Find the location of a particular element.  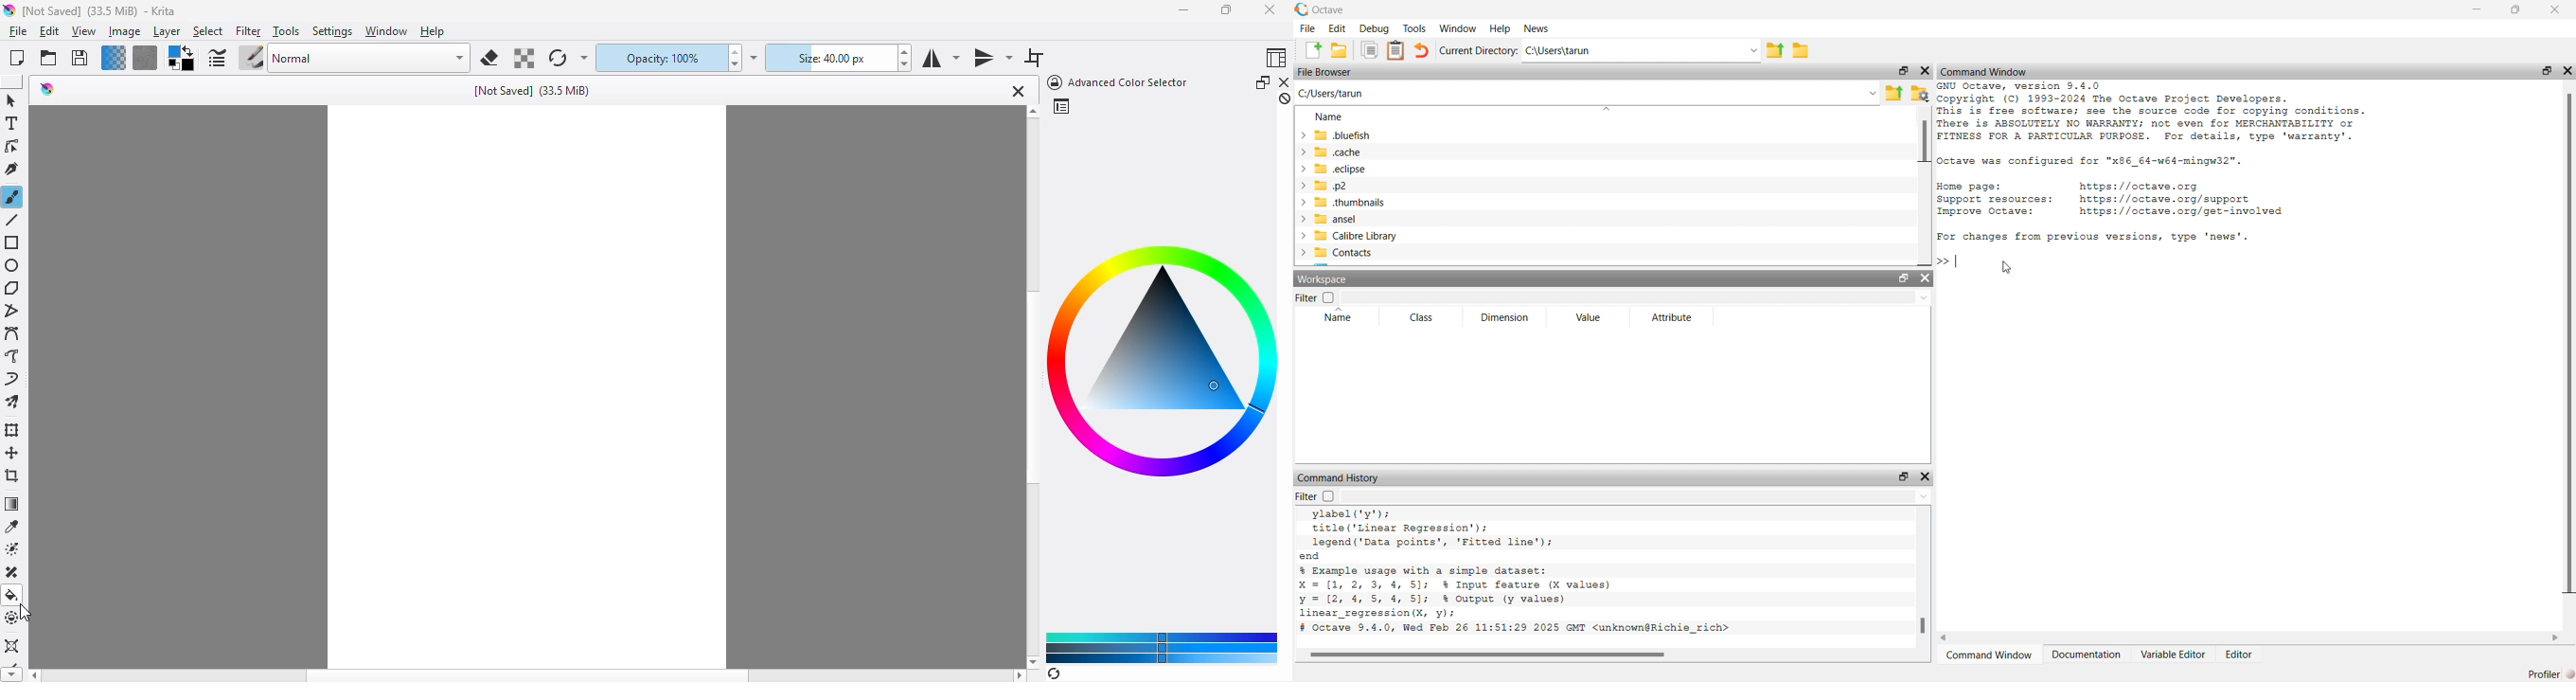

create new document is located at coordinates (17, 58).